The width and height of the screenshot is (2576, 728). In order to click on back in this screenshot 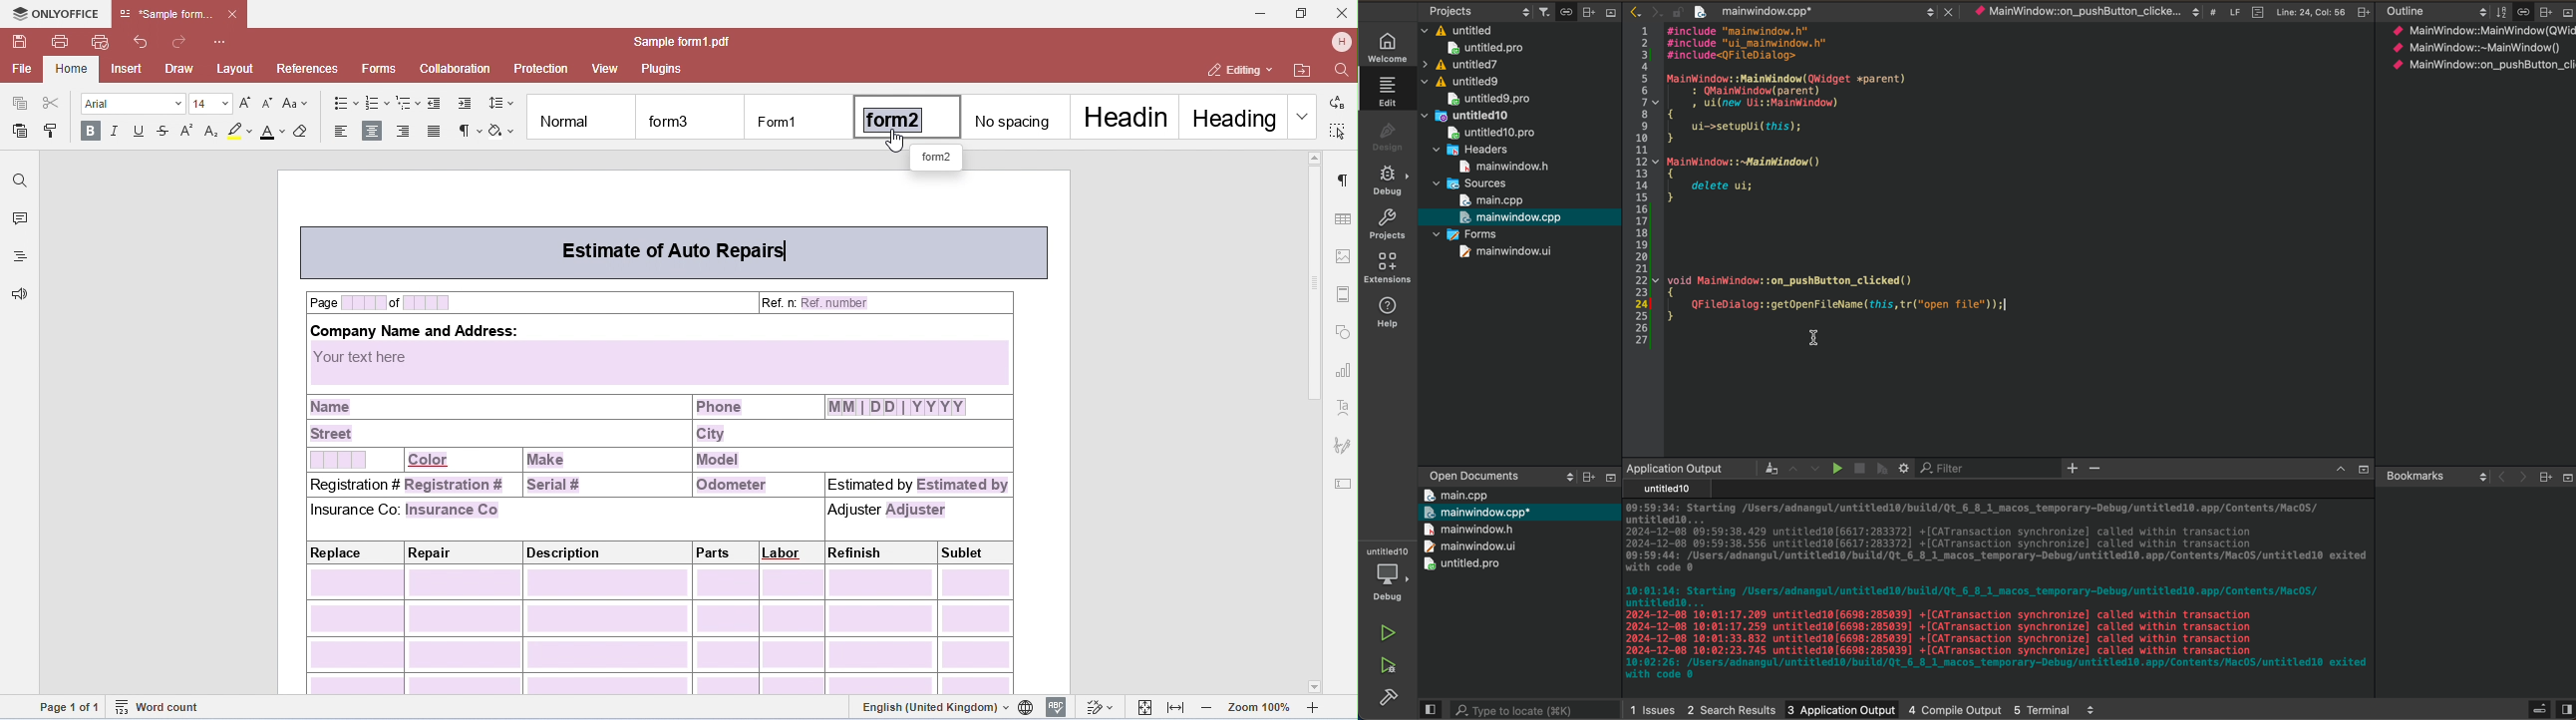, I will do `click(1629, 10)`.